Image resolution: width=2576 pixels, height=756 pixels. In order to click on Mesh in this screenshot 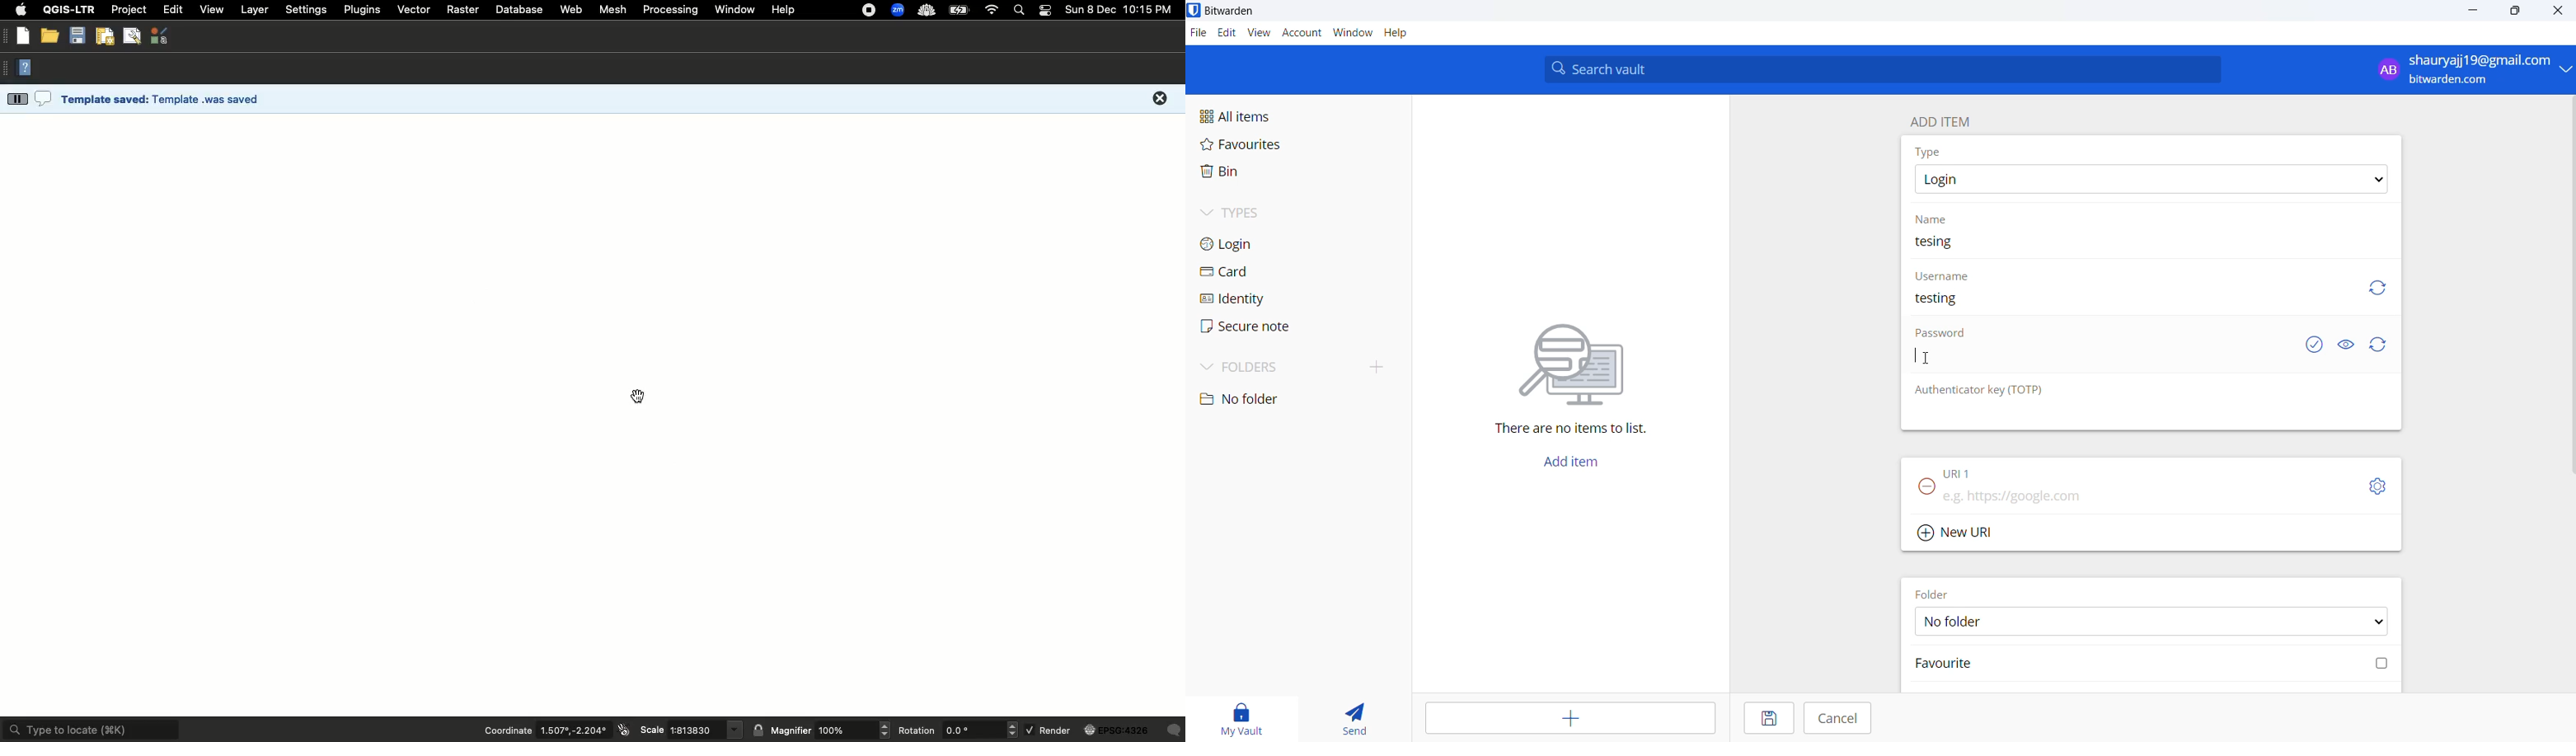, I will do `click(613, 10)`.